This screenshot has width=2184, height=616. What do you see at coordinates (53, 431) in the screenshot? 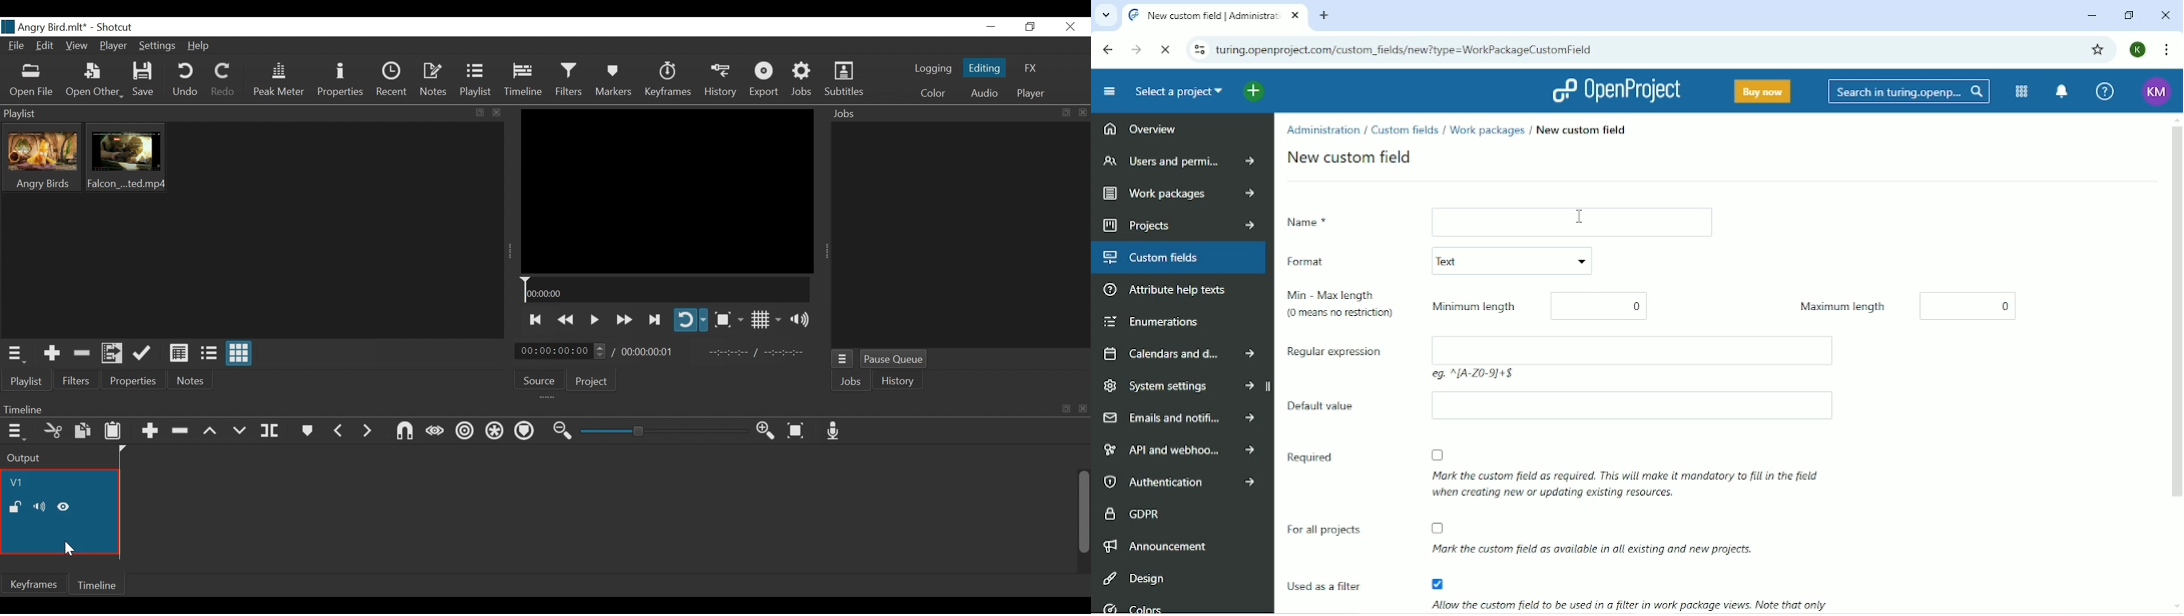
I see `Cut` at bounding box center [53, 431].